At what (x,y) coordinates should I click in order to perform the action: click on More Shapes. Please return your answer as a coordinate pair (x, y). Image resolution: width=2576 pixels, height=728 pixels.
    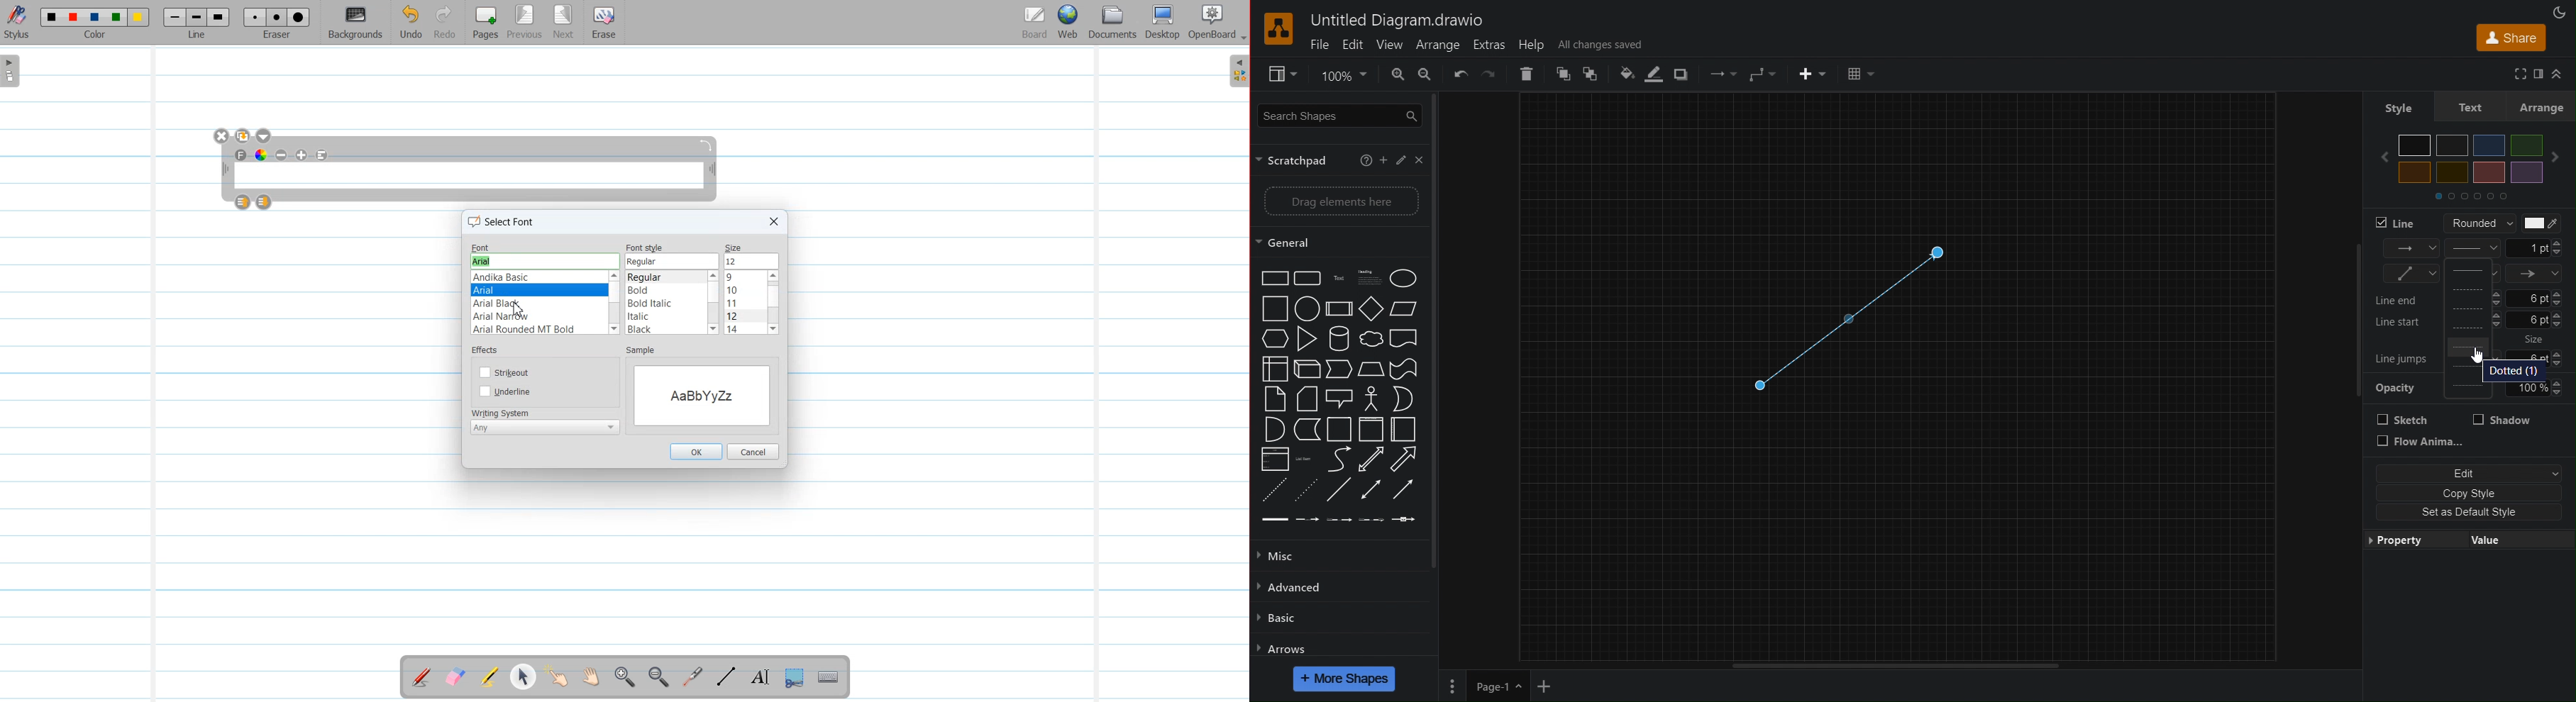
    Looking at the image, I should click on (1345, 679).